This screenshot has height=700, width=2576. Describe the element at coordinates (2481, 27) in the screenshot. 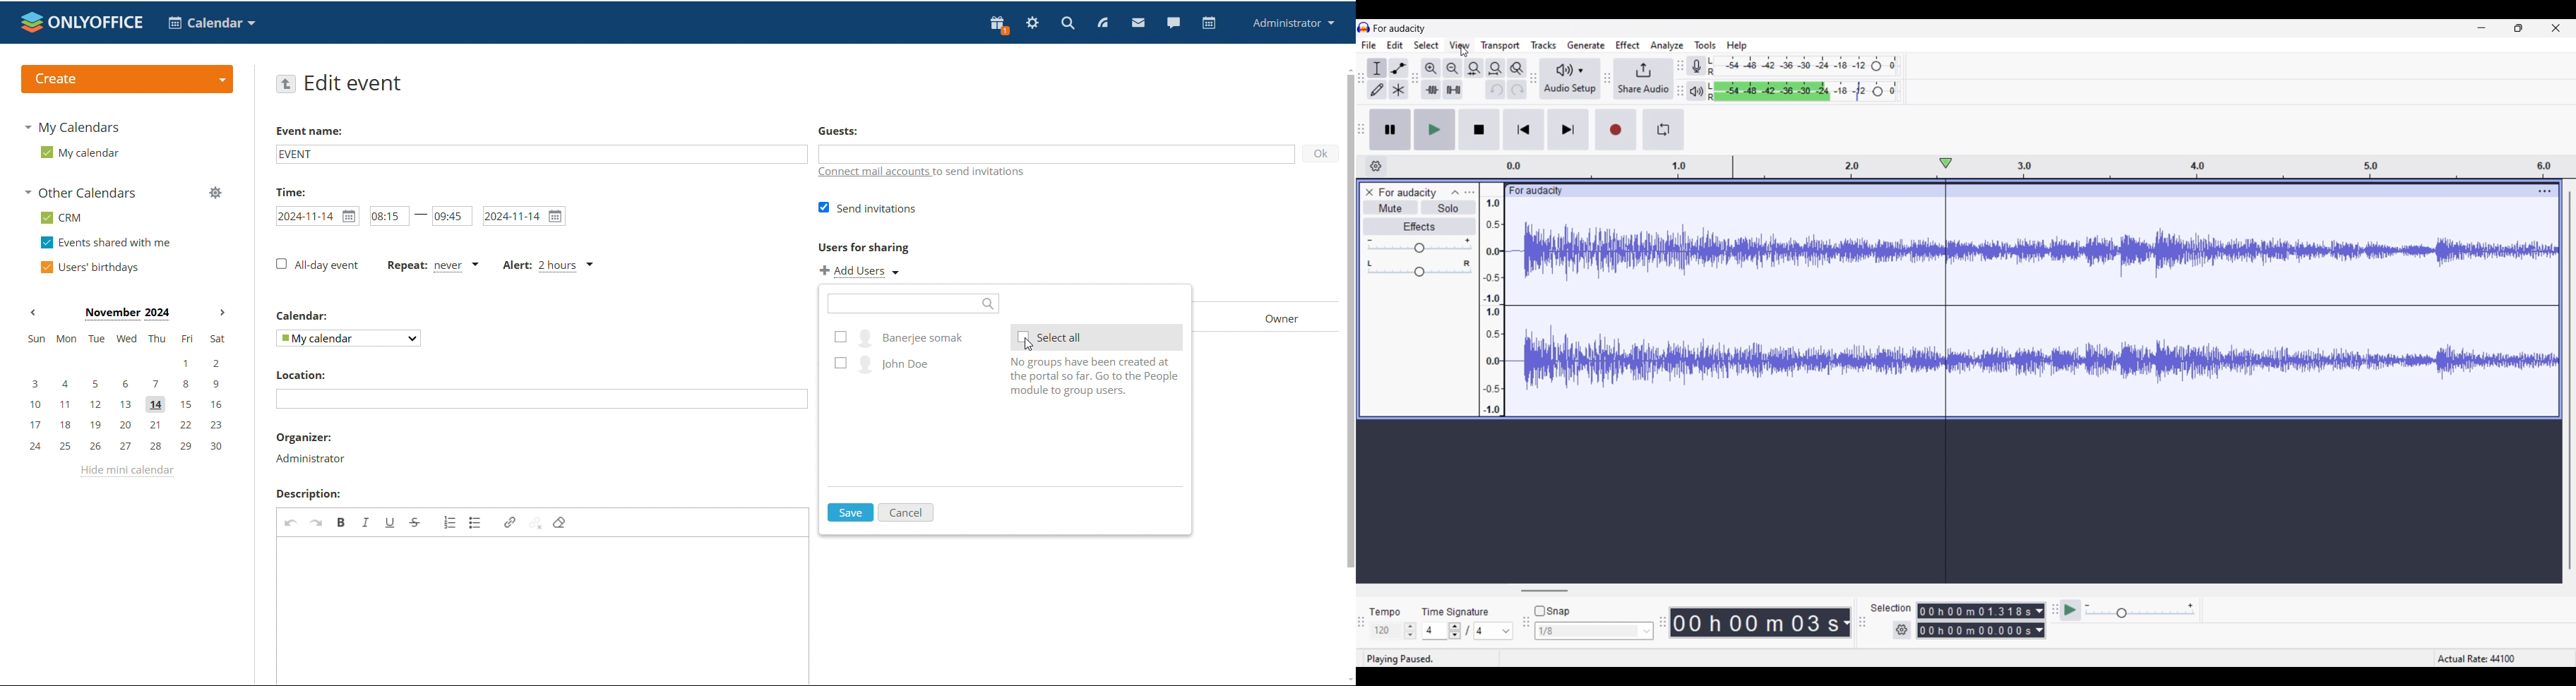

I see `Minimize` at that location.